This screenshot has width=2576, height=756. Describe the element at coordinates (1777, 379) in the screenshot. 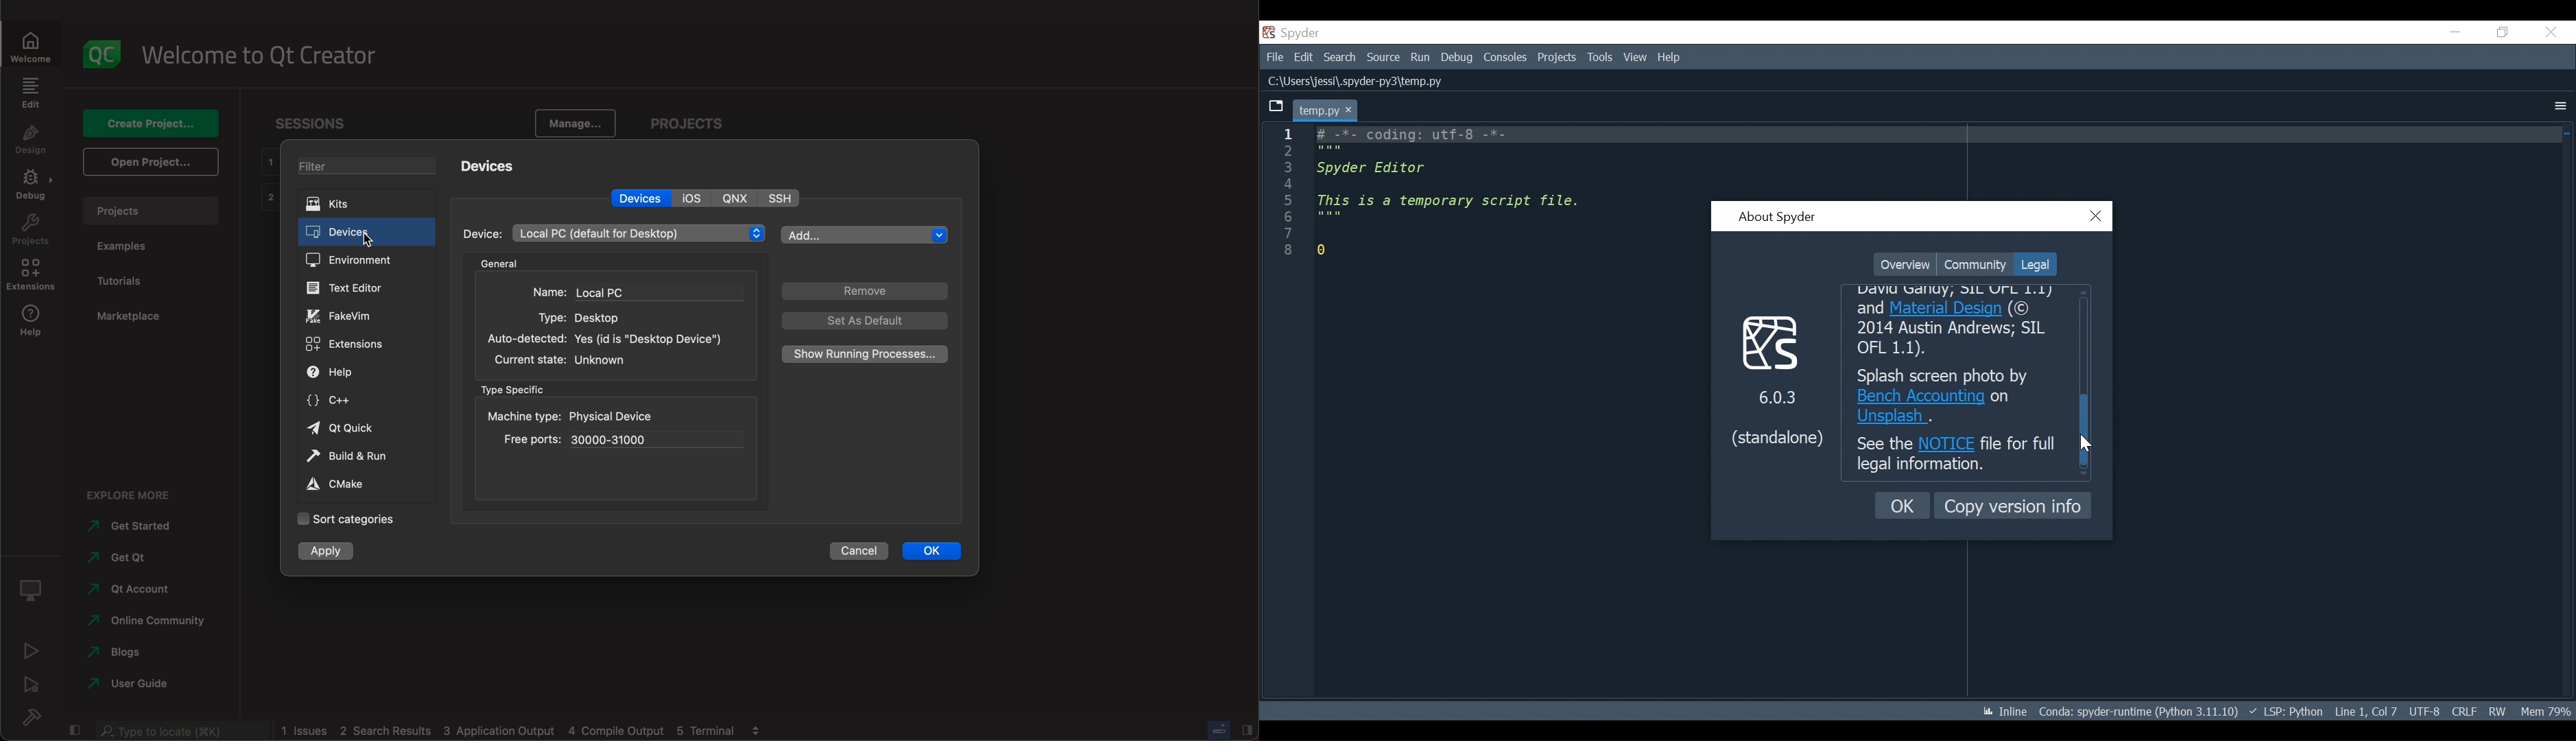

I see `6.0.3 (standalone)` at that location.